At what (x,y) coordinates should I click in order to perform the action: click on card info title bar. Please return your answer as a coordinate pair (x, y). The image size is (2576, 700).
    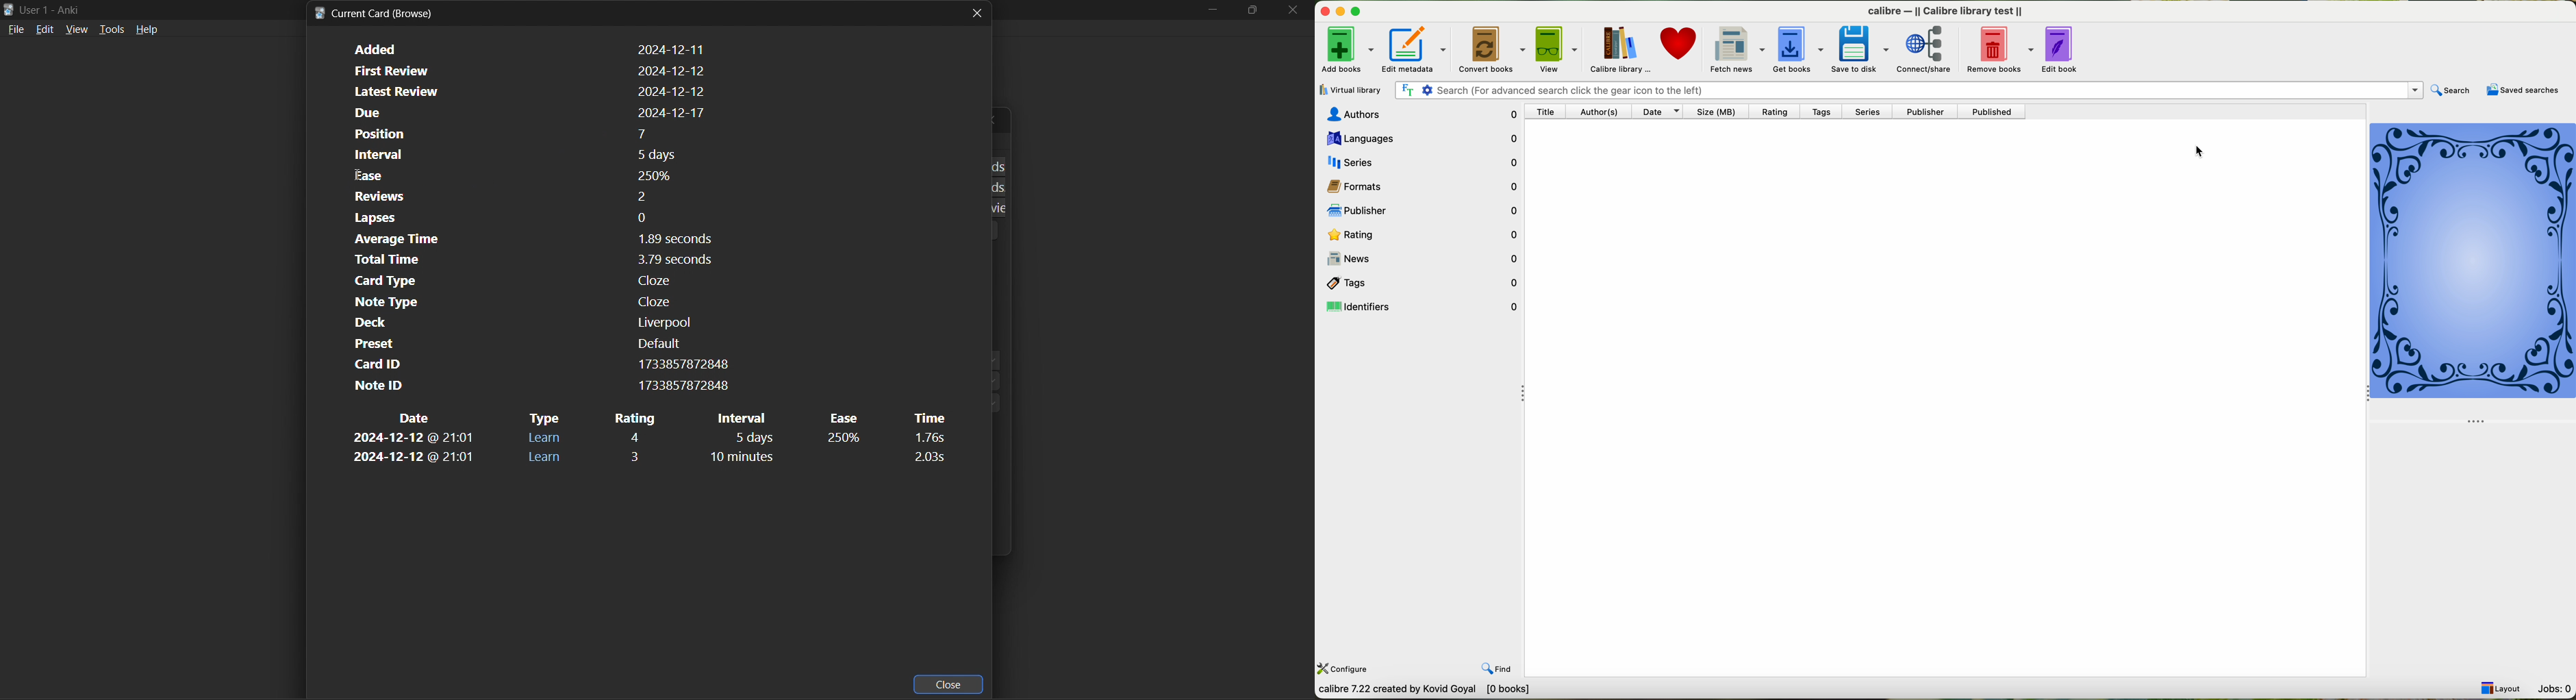
    Looking at the image, I should click on (377, 13).